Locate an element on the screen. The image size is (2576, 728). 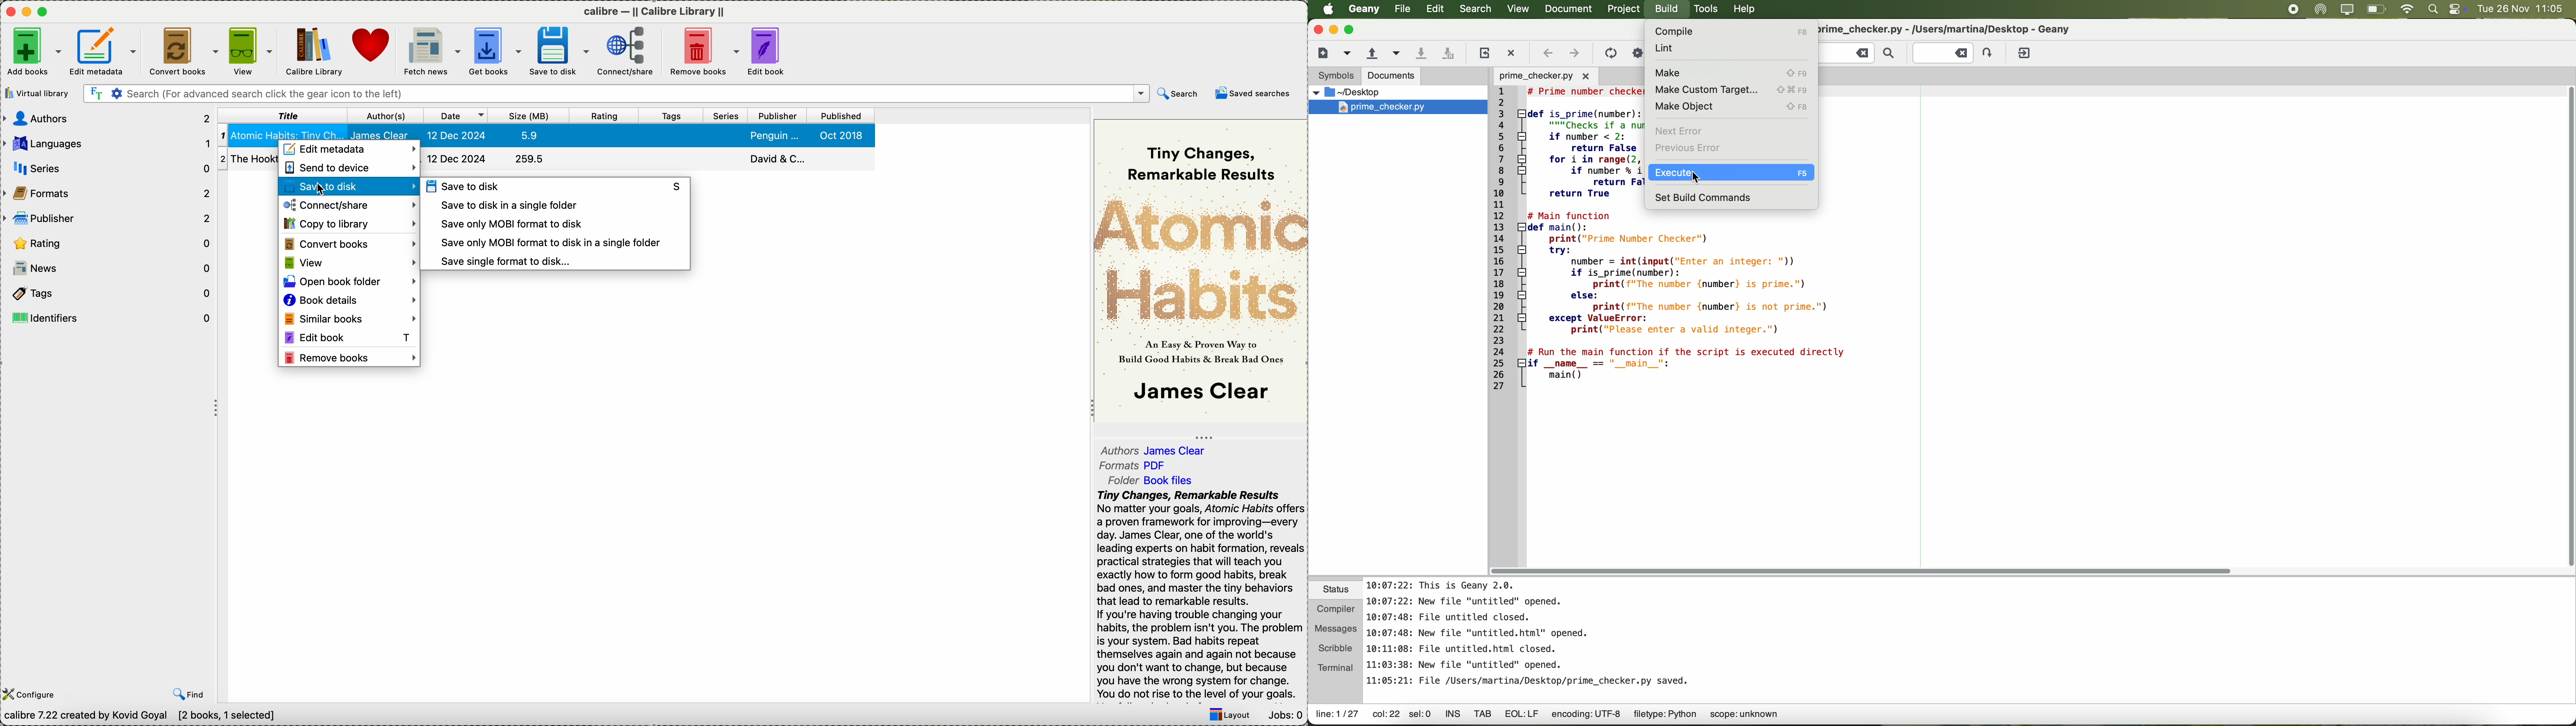
get books is located at coordinates (494, 51).